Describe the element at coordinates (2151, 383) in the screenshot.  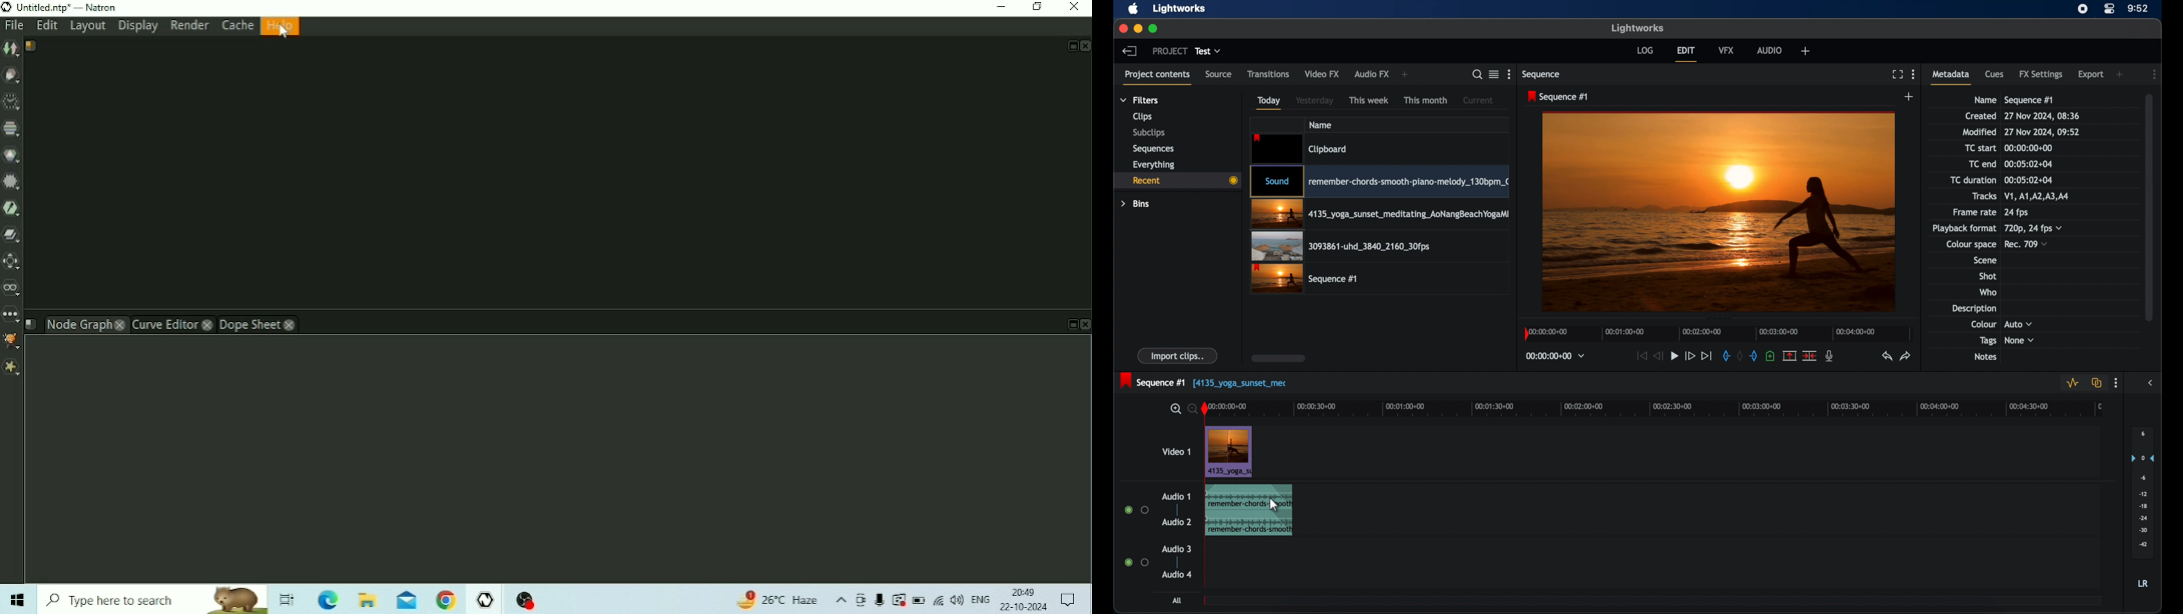
I see `sidebar` at that location.